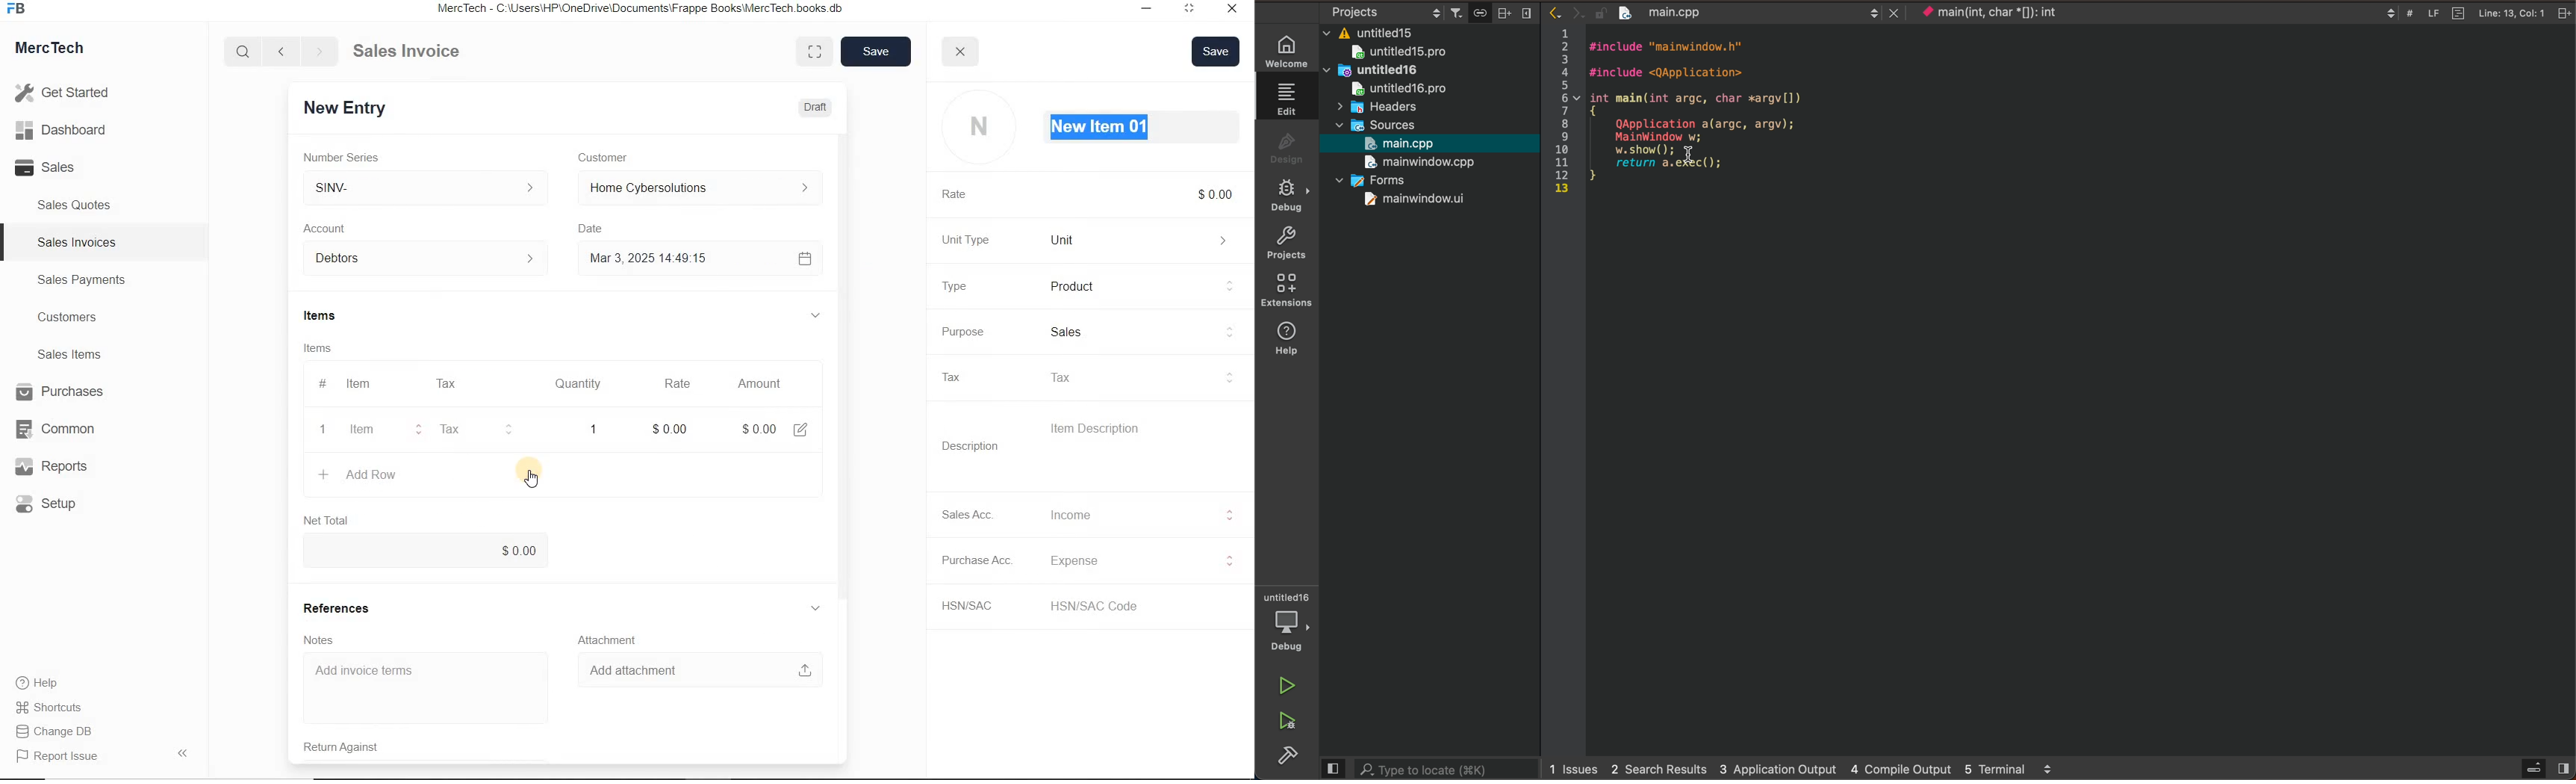 The image size is (2576, 784). Describe the element at coordinates (1216, 51) in the screenshot. I see `Save` at that location.